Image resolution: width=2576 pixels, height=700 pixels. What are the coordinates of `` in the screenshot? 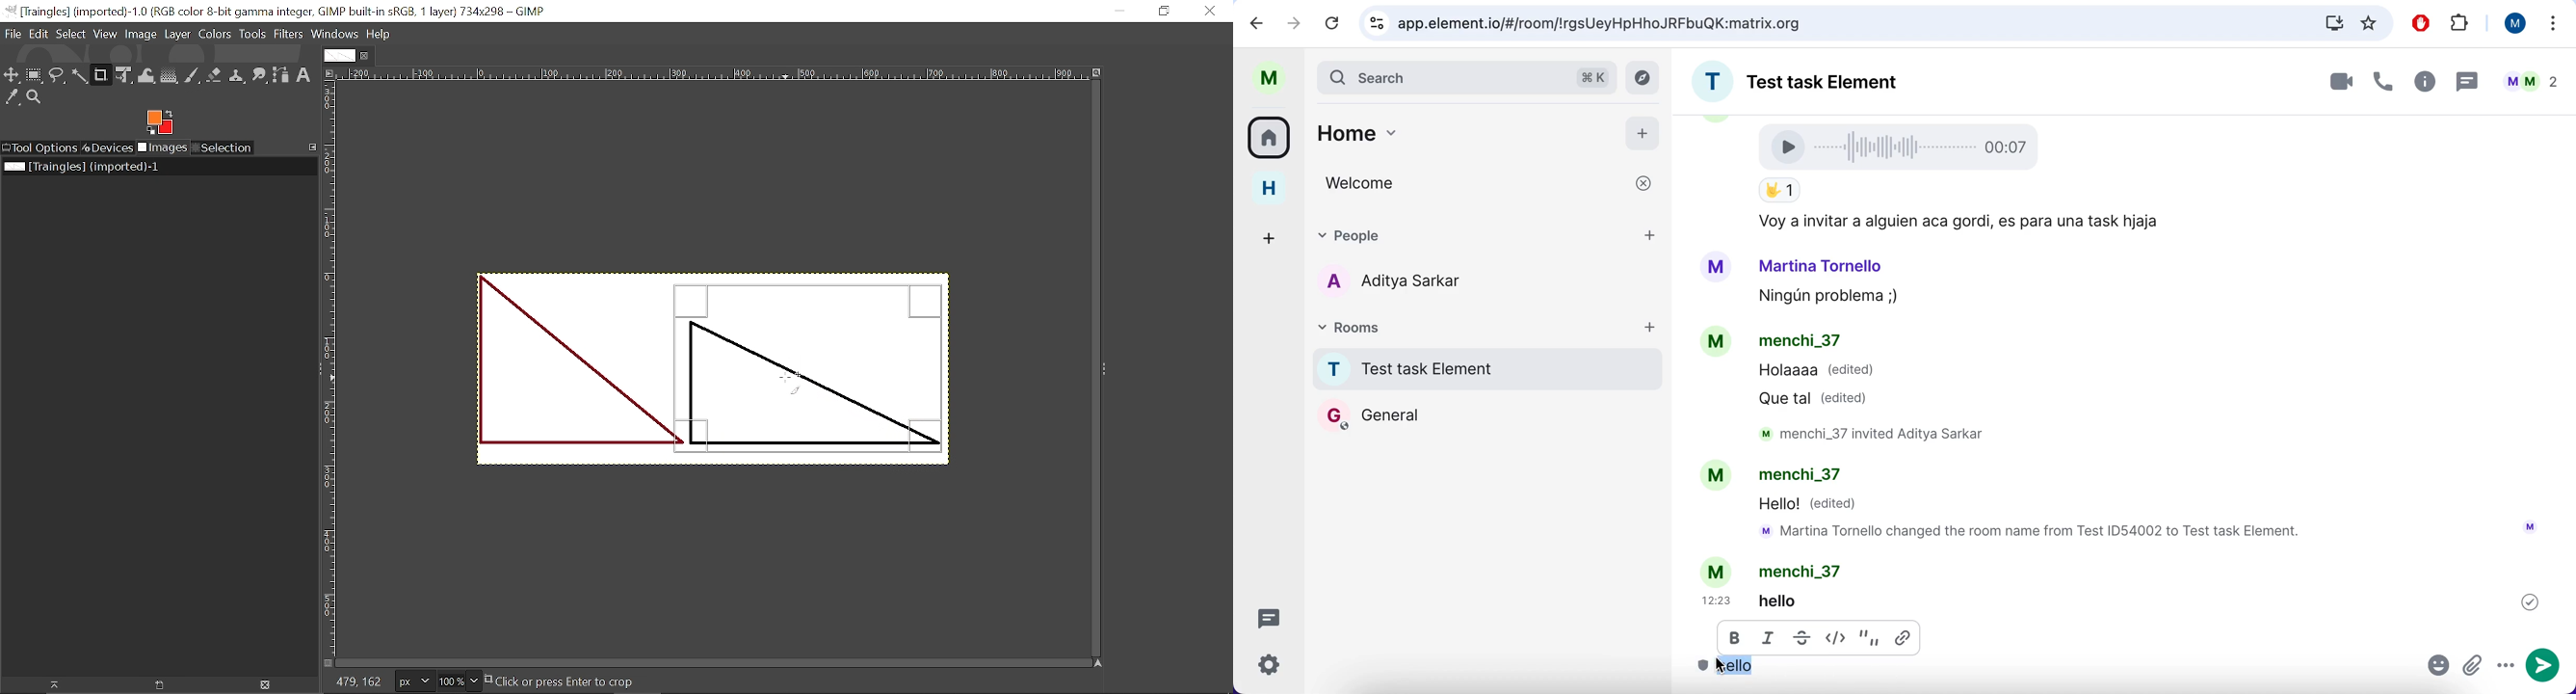 It's located at (2530, 602).